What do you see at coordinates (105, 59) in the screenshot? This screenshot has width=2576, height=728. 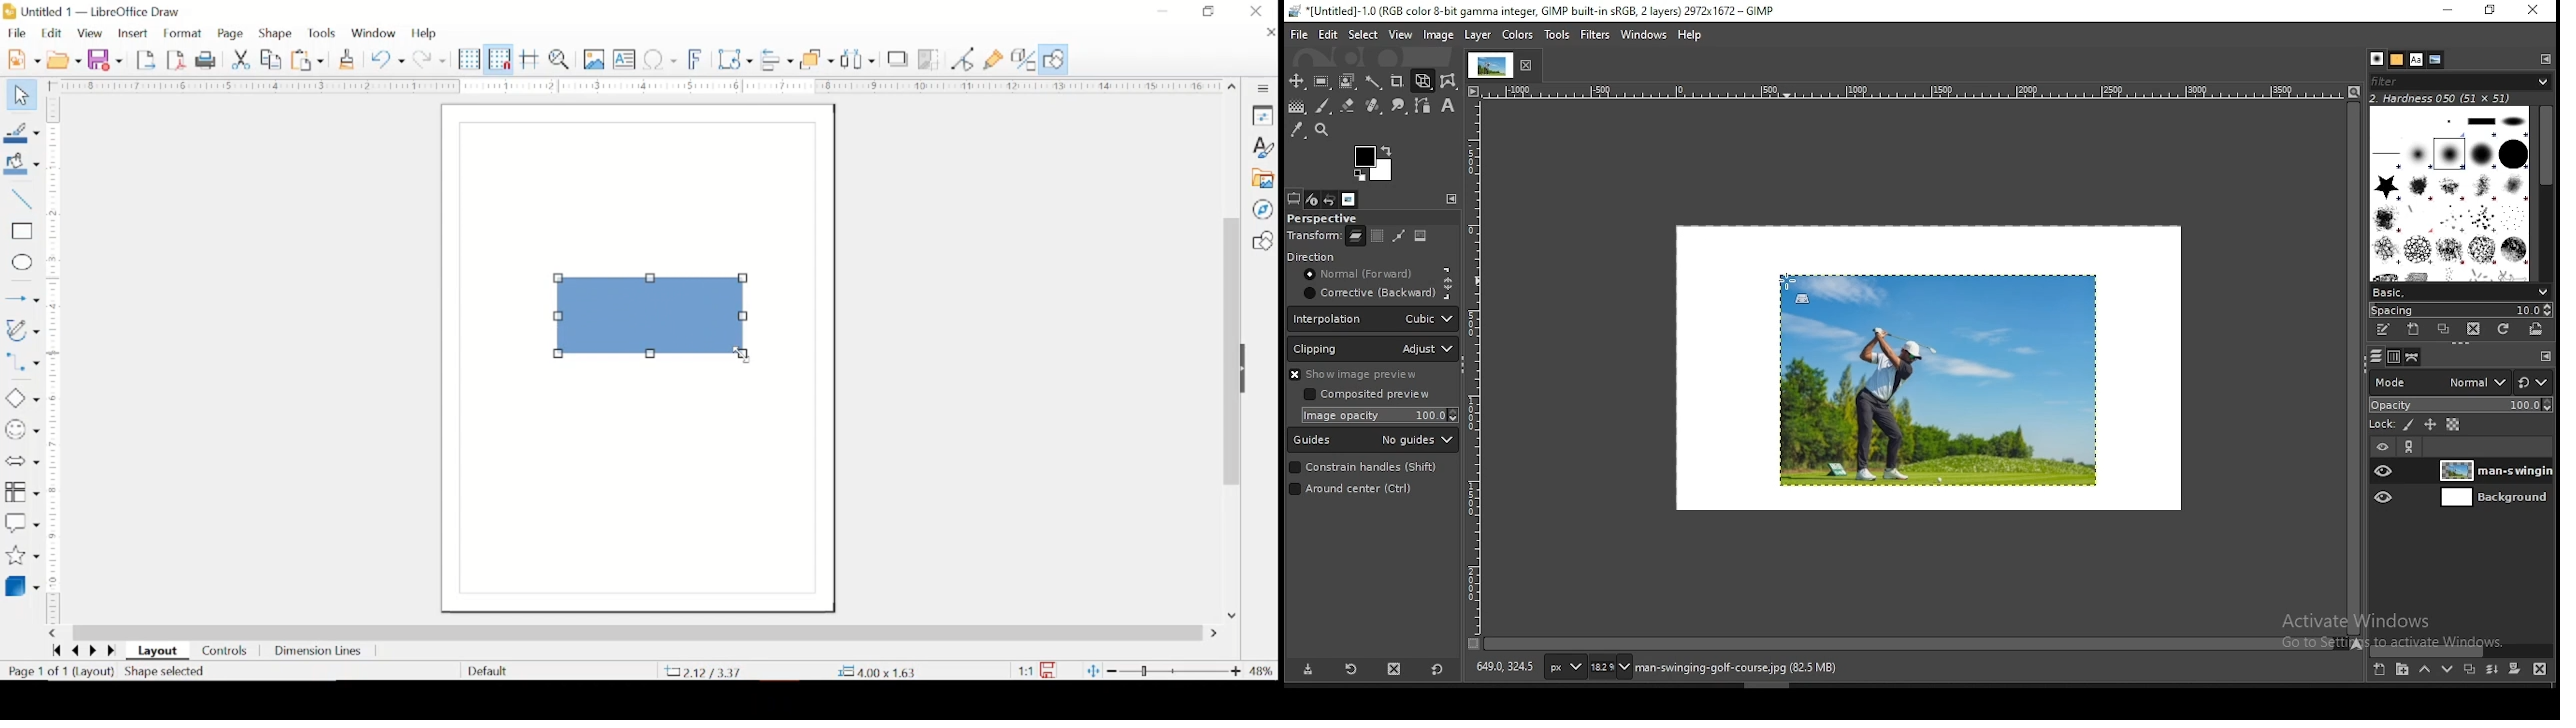 I see `save` at bounding box center [105, 59].